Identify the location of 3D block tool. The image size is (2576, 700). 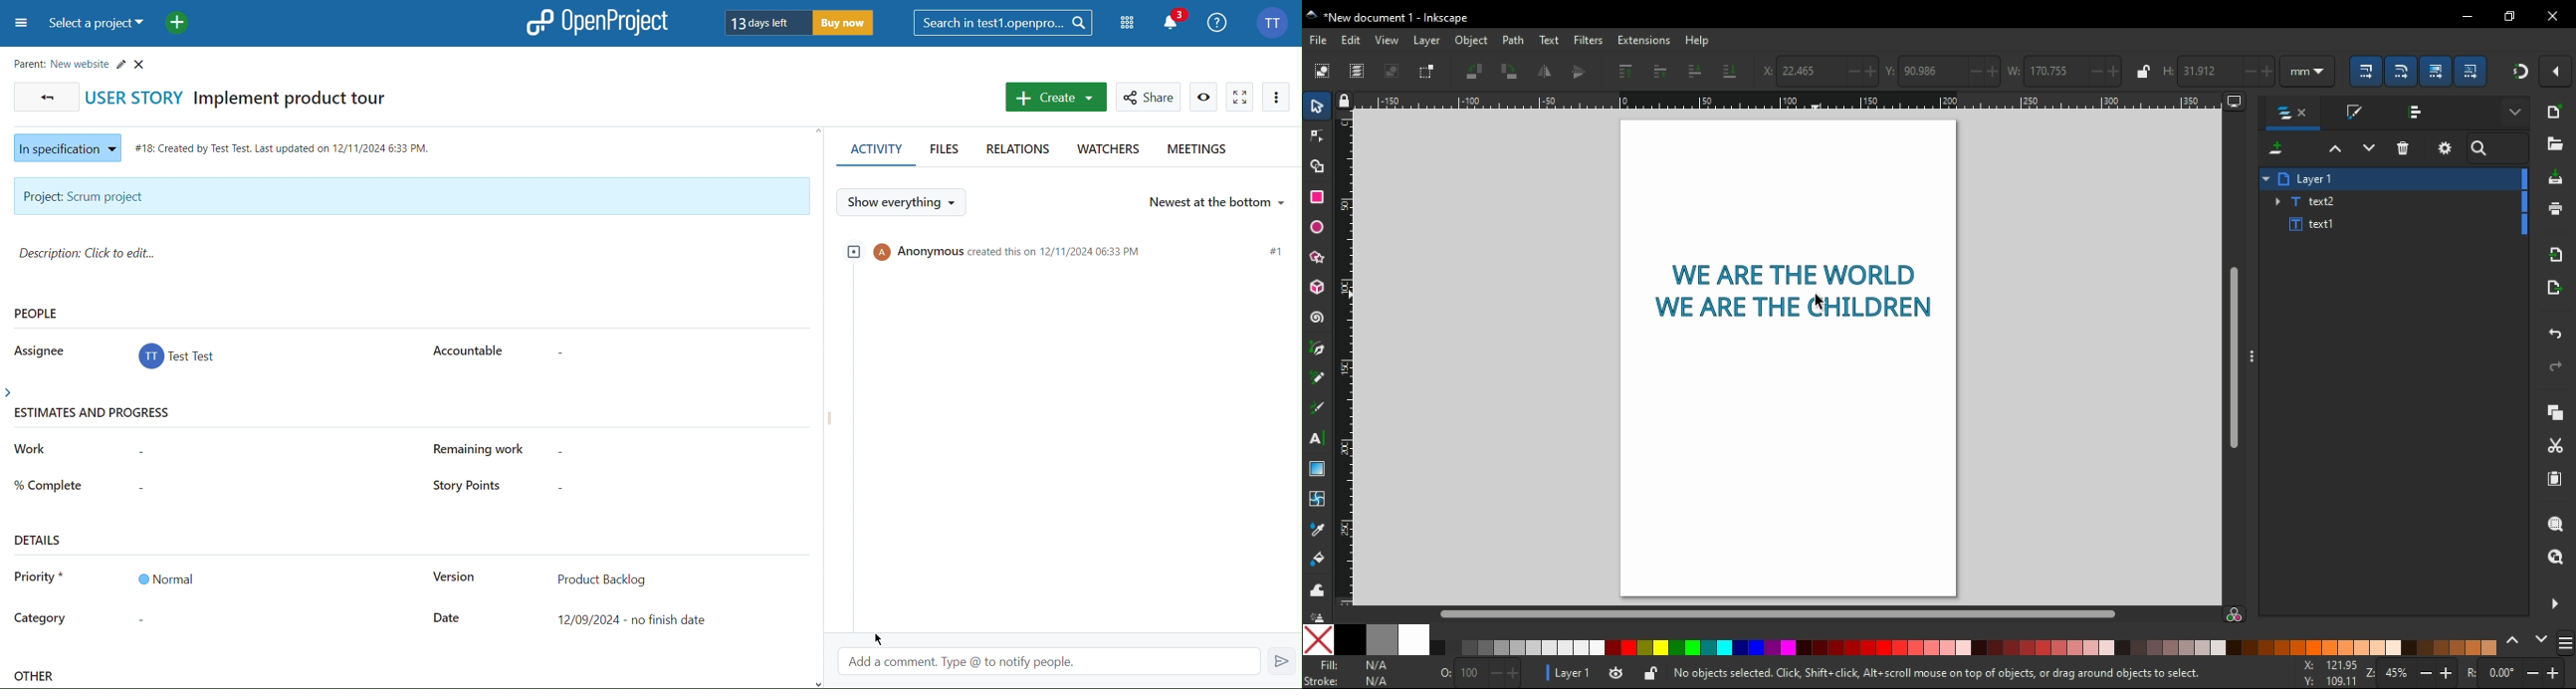
(1316, 286).